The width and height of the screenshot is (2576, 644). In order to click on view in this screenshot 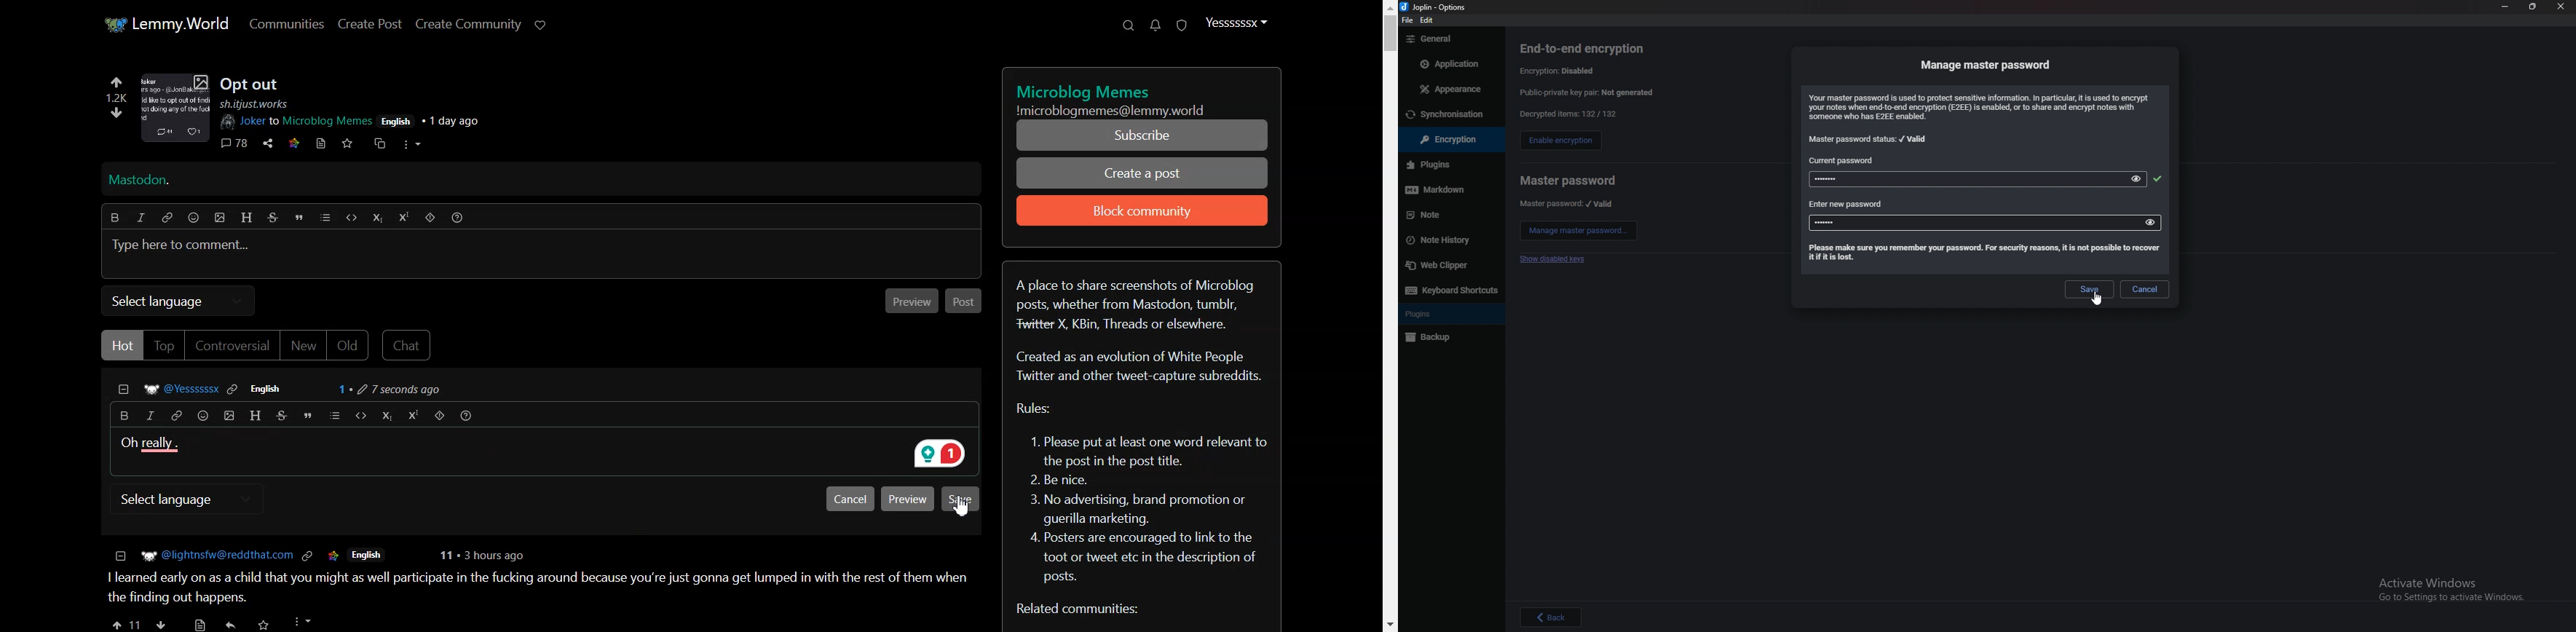, I will do `click(2150, 222)`.